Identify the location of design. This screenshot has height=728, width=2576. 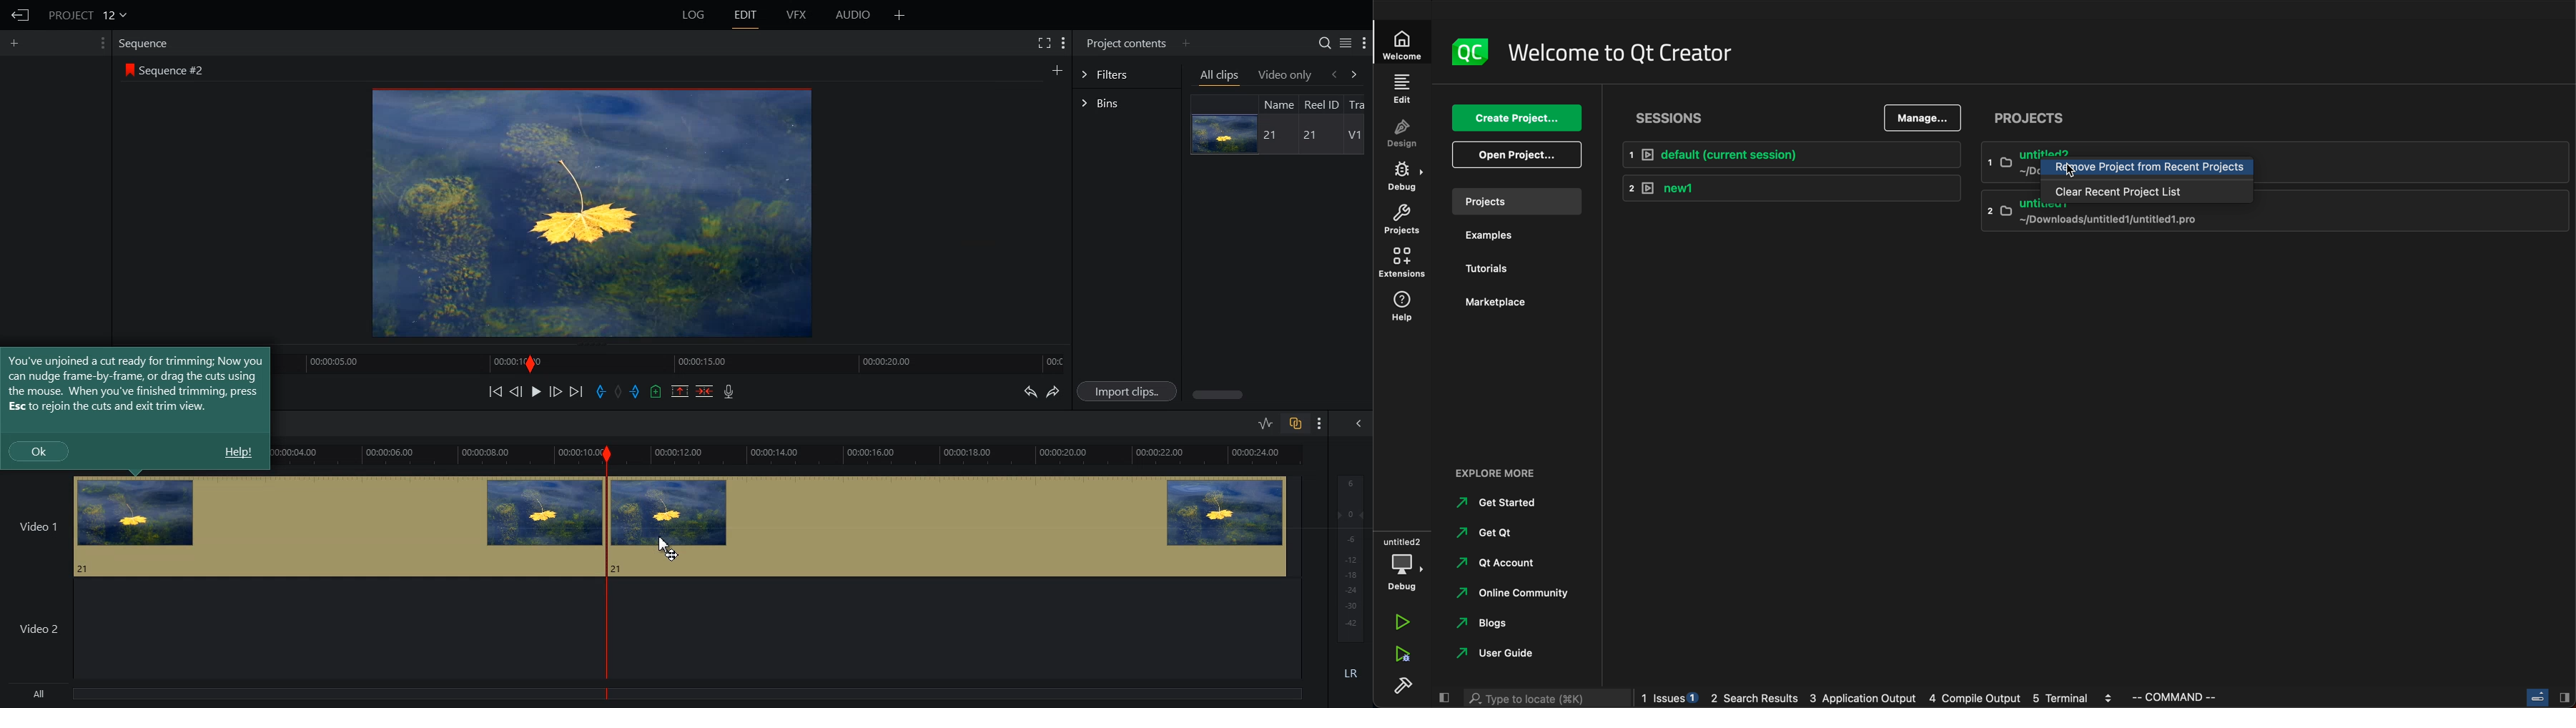
(1405, 132).